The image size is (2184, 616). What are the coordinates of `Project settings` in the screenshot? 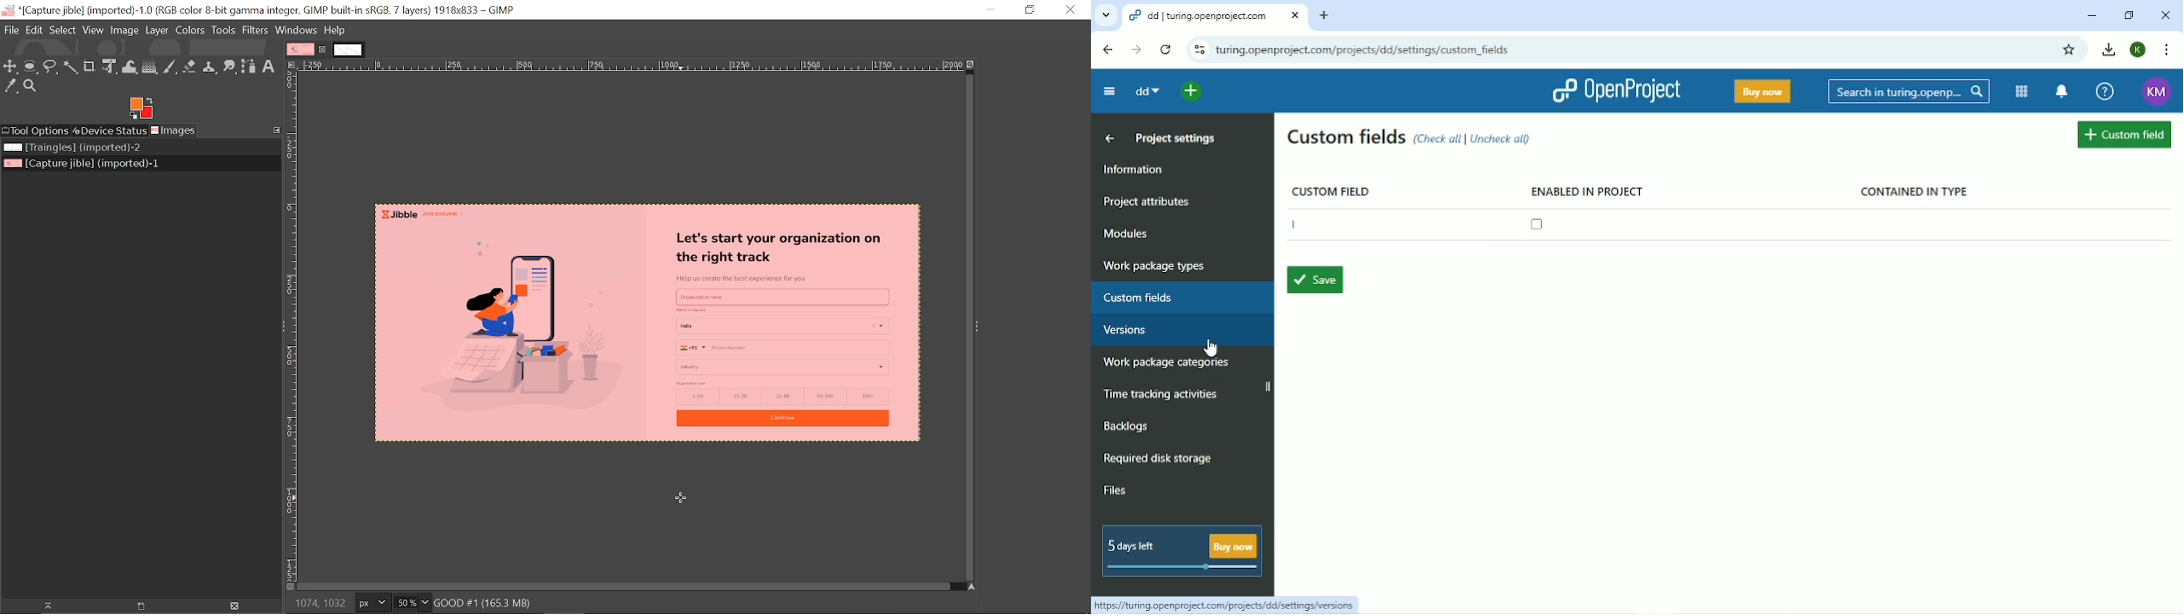 It's located at (1175, 137).